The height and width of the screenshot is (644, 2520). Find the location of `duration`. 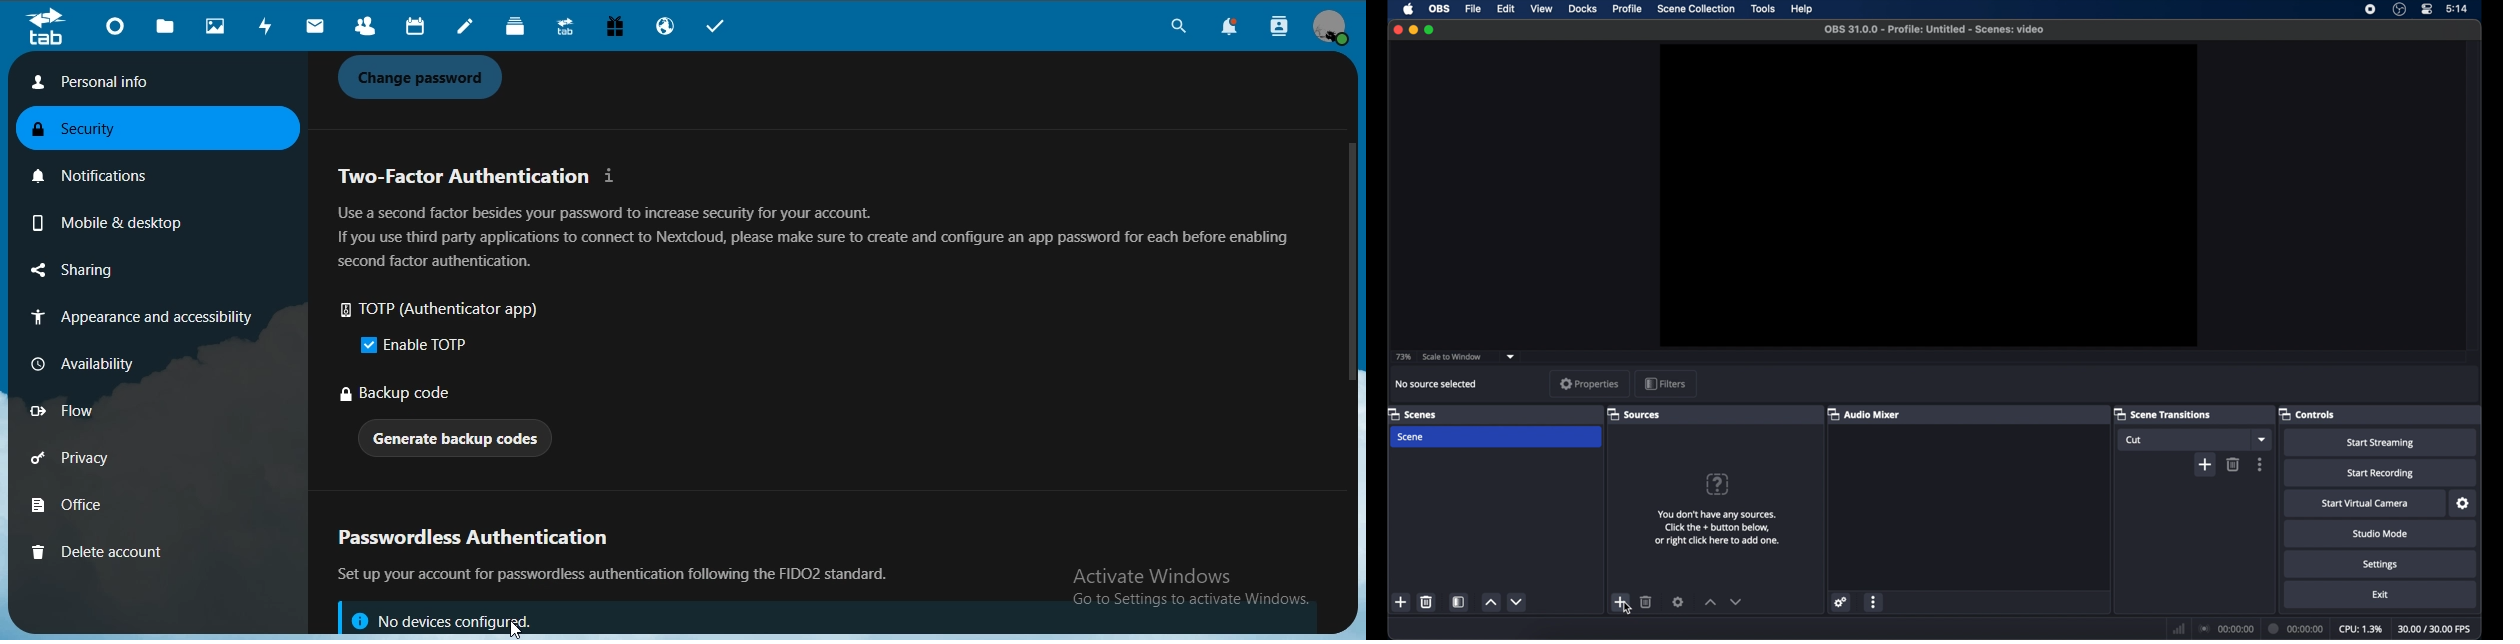

duration is located at coordinates (2297, 628).